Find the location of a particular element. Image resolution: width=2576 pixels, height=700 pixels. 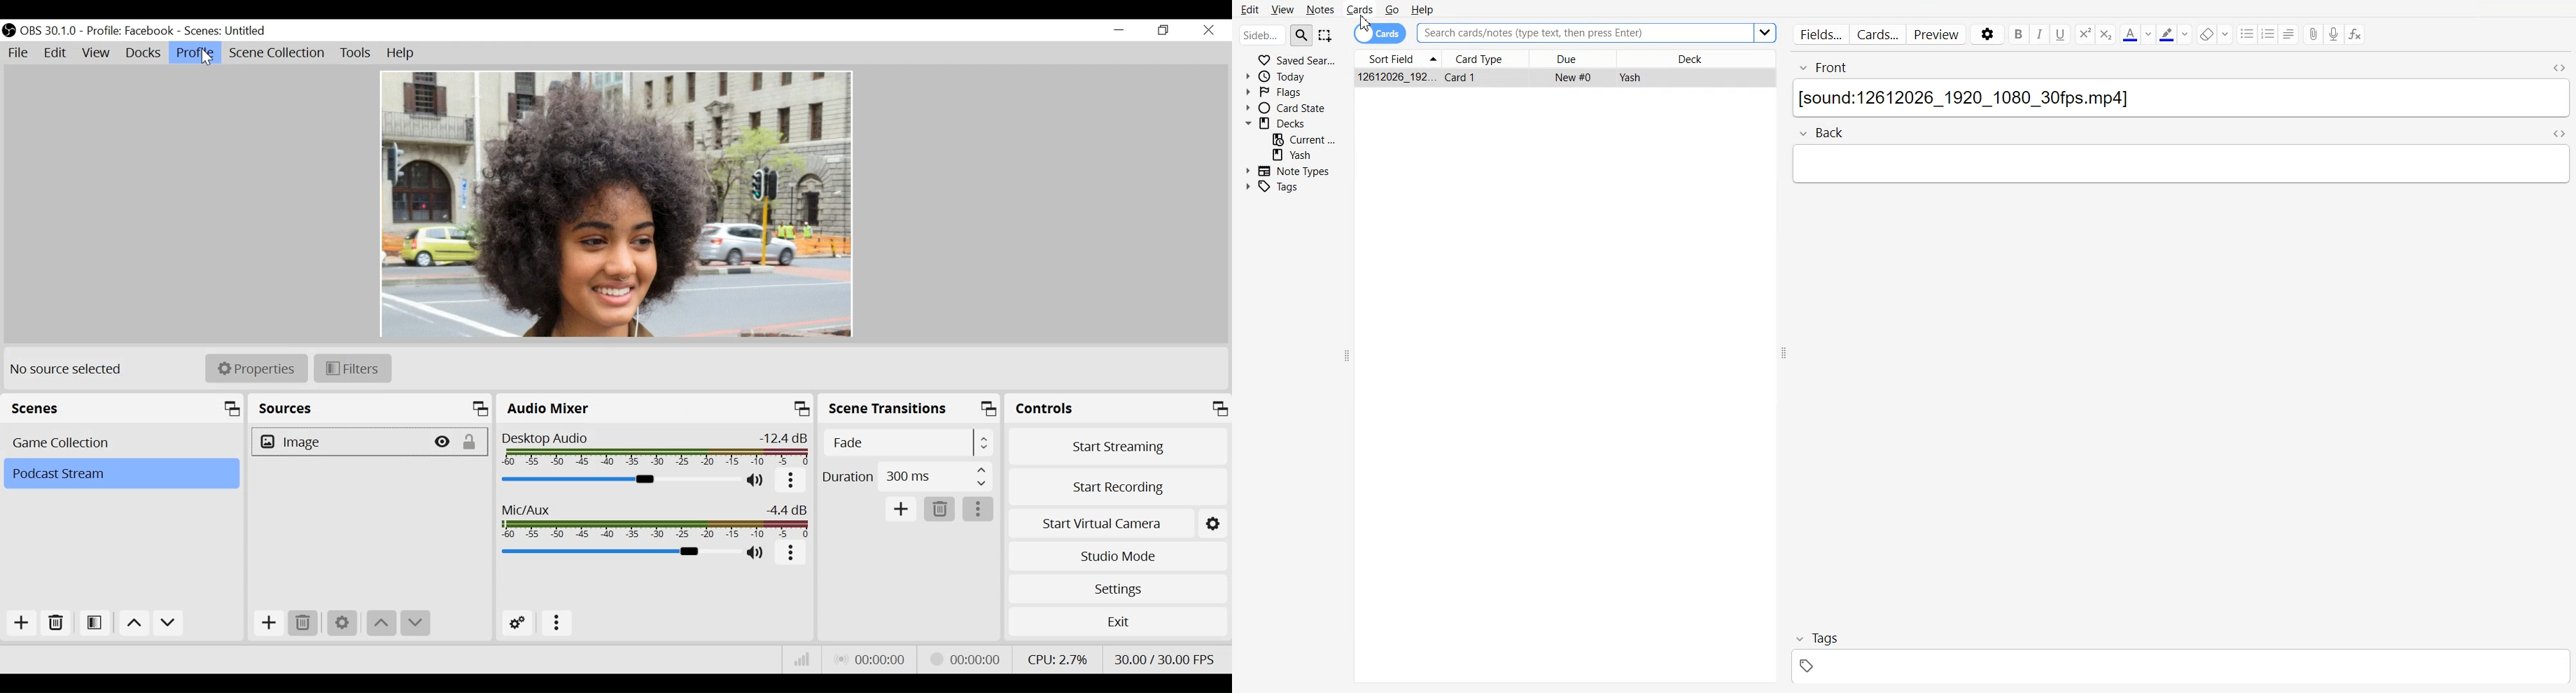

(Hide/Display) is located at coordinates (445, 442).